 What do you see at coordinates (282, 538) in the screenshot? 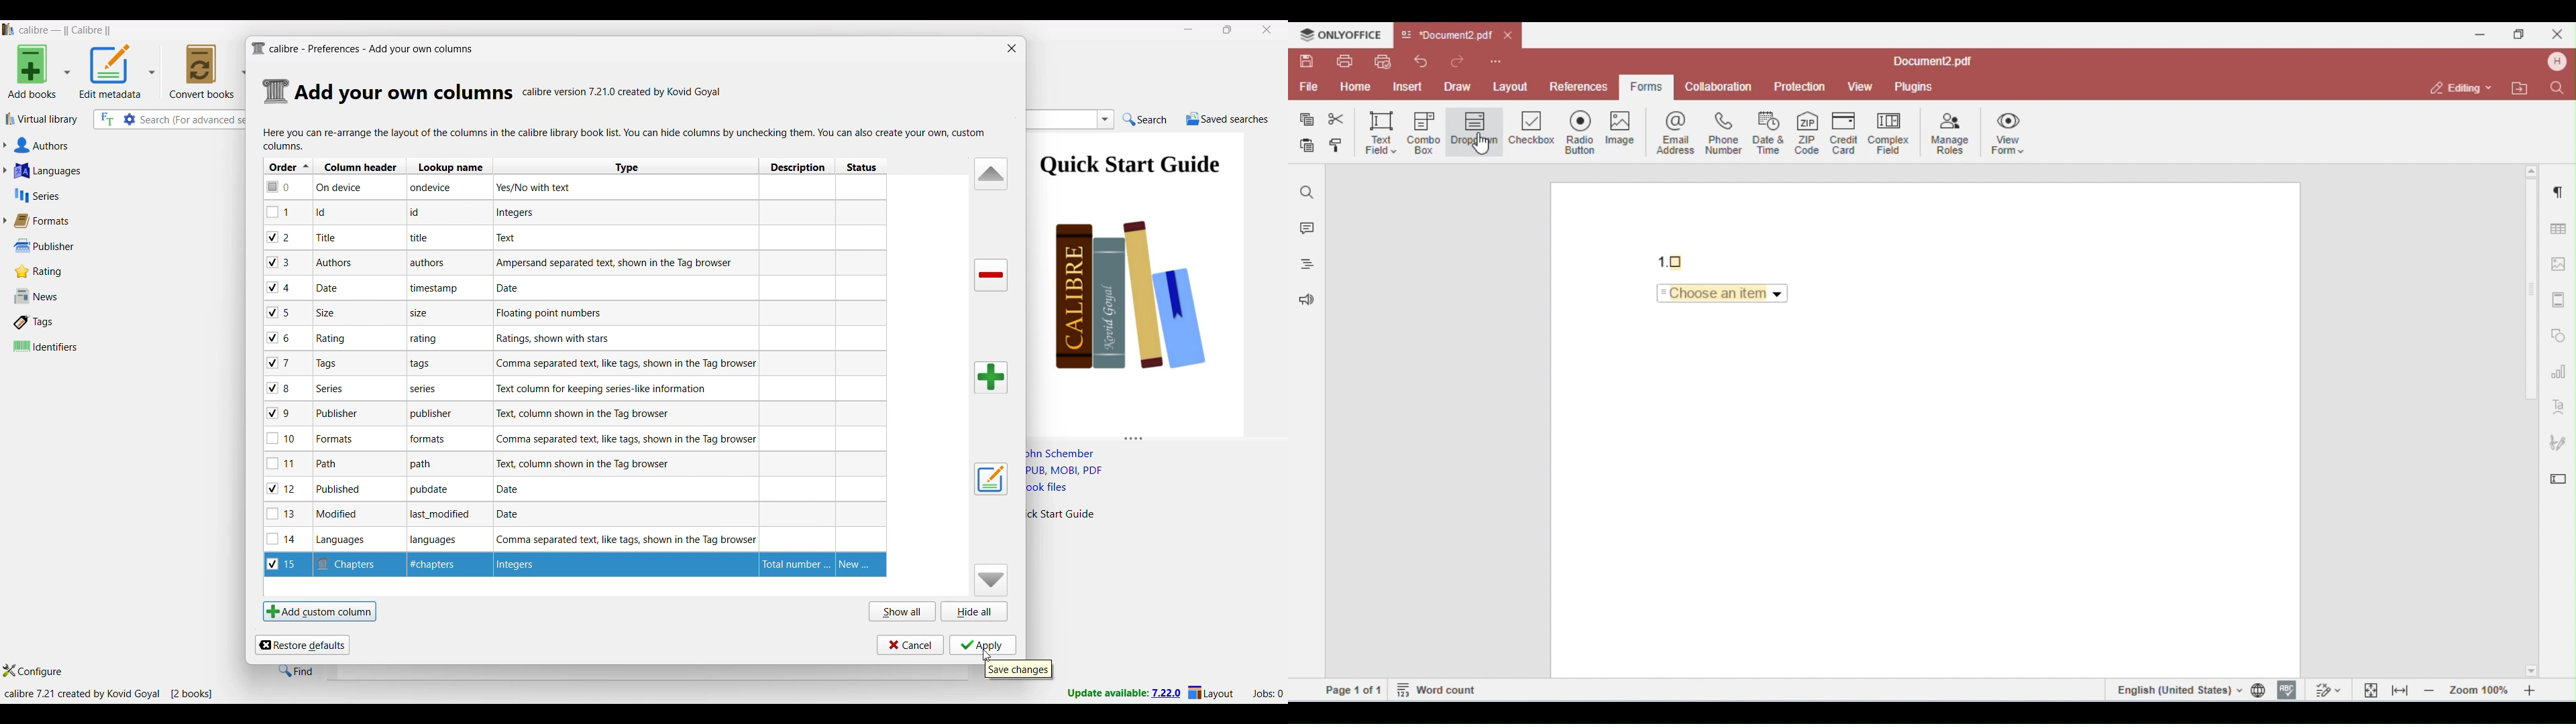
I see `checkbox - 14` at bounding box center [282, 538].